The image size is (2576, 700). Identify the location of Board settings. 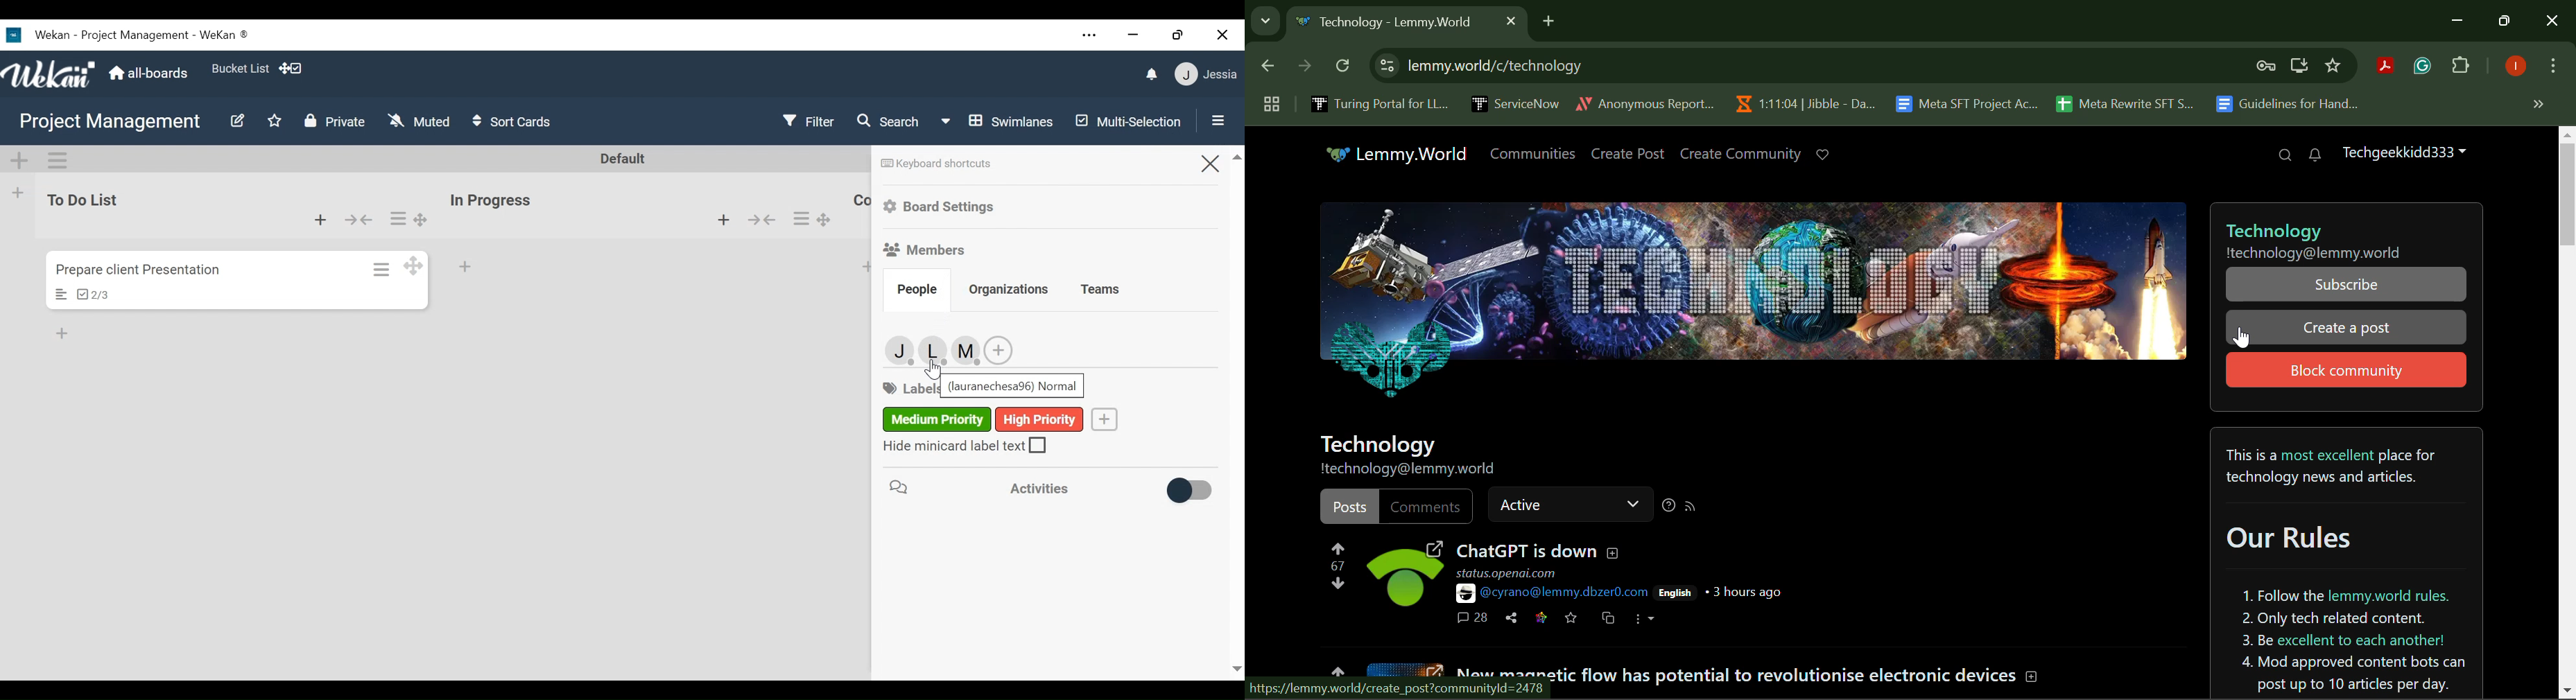
(944, 207).